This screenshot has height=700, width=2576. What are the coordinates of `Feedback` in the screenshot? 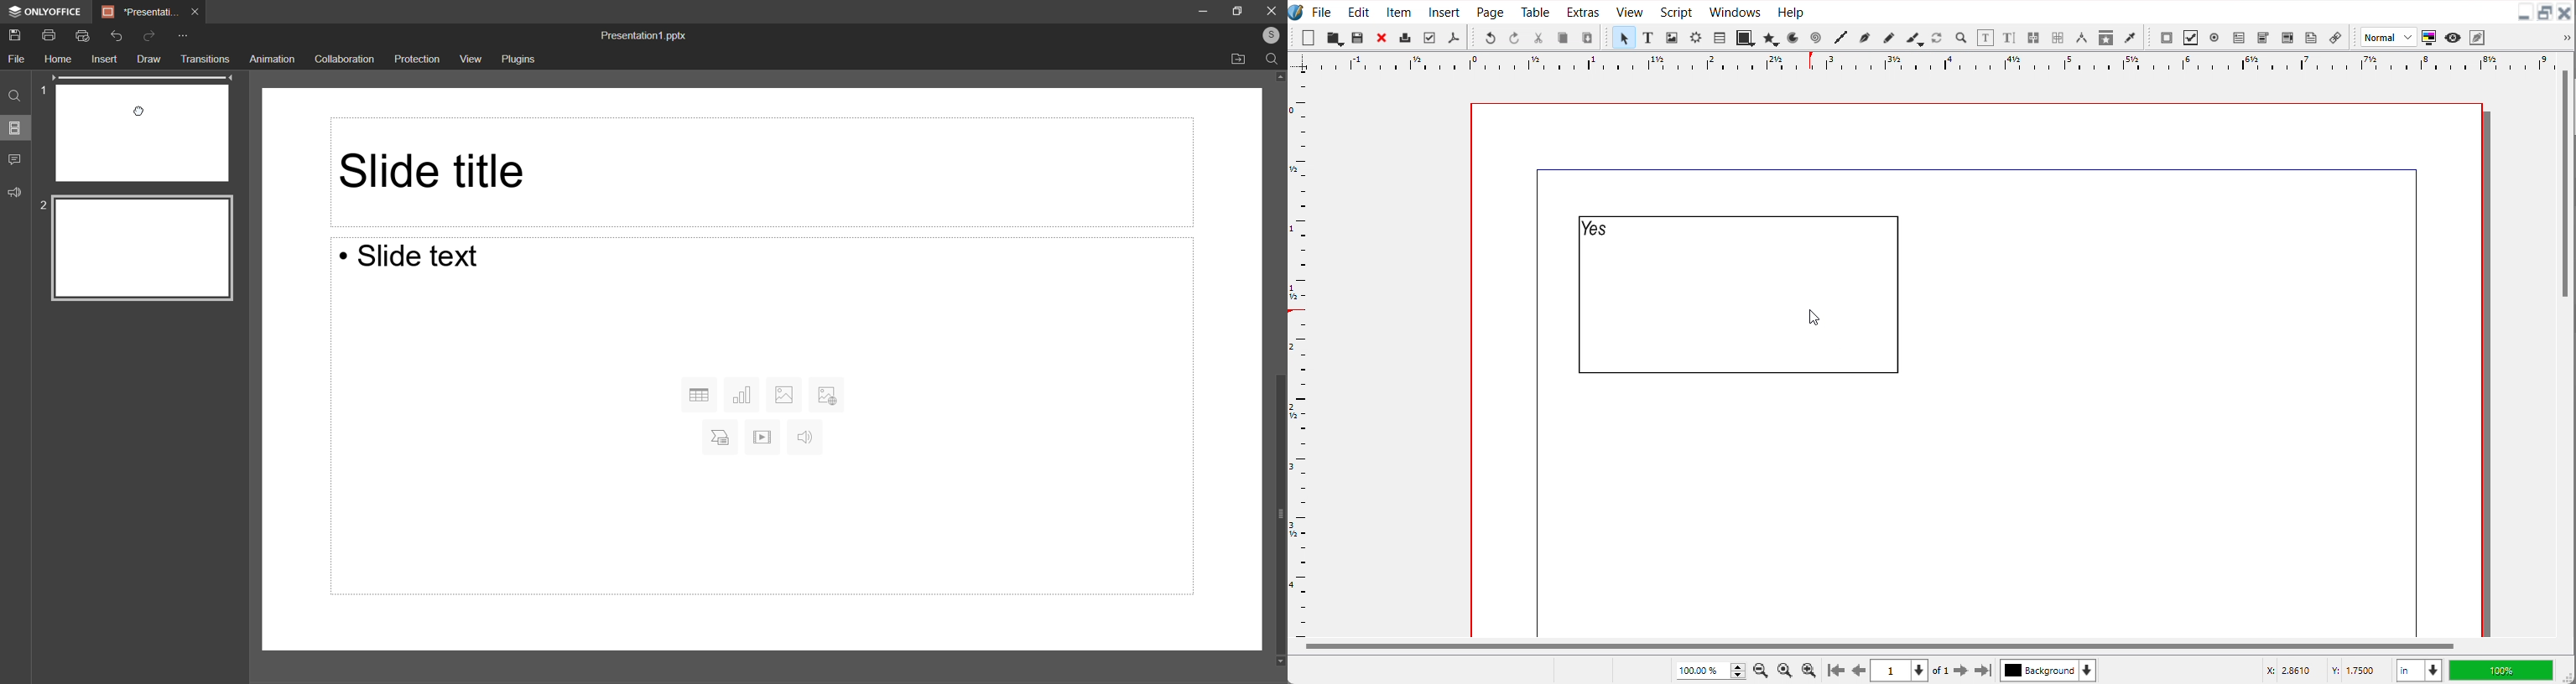 It's located at (17, 194).